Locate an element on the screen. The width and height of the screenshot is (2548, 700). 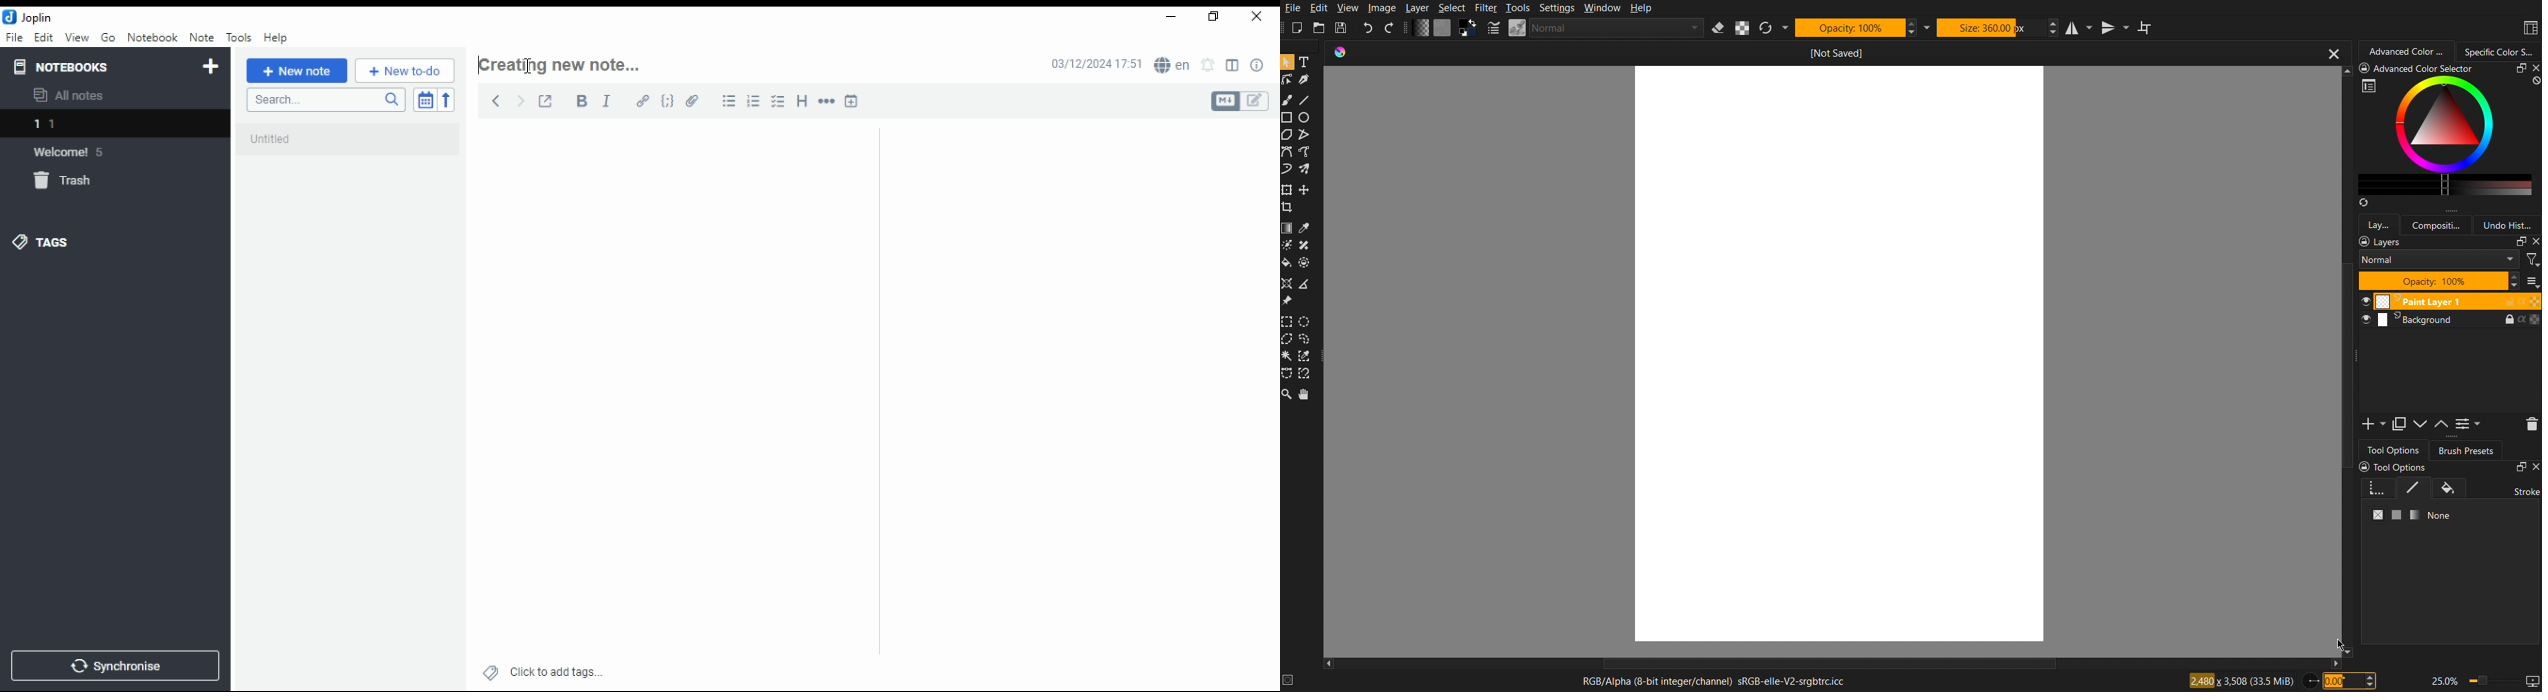
set alarm is located at coordinates (1208, 65).